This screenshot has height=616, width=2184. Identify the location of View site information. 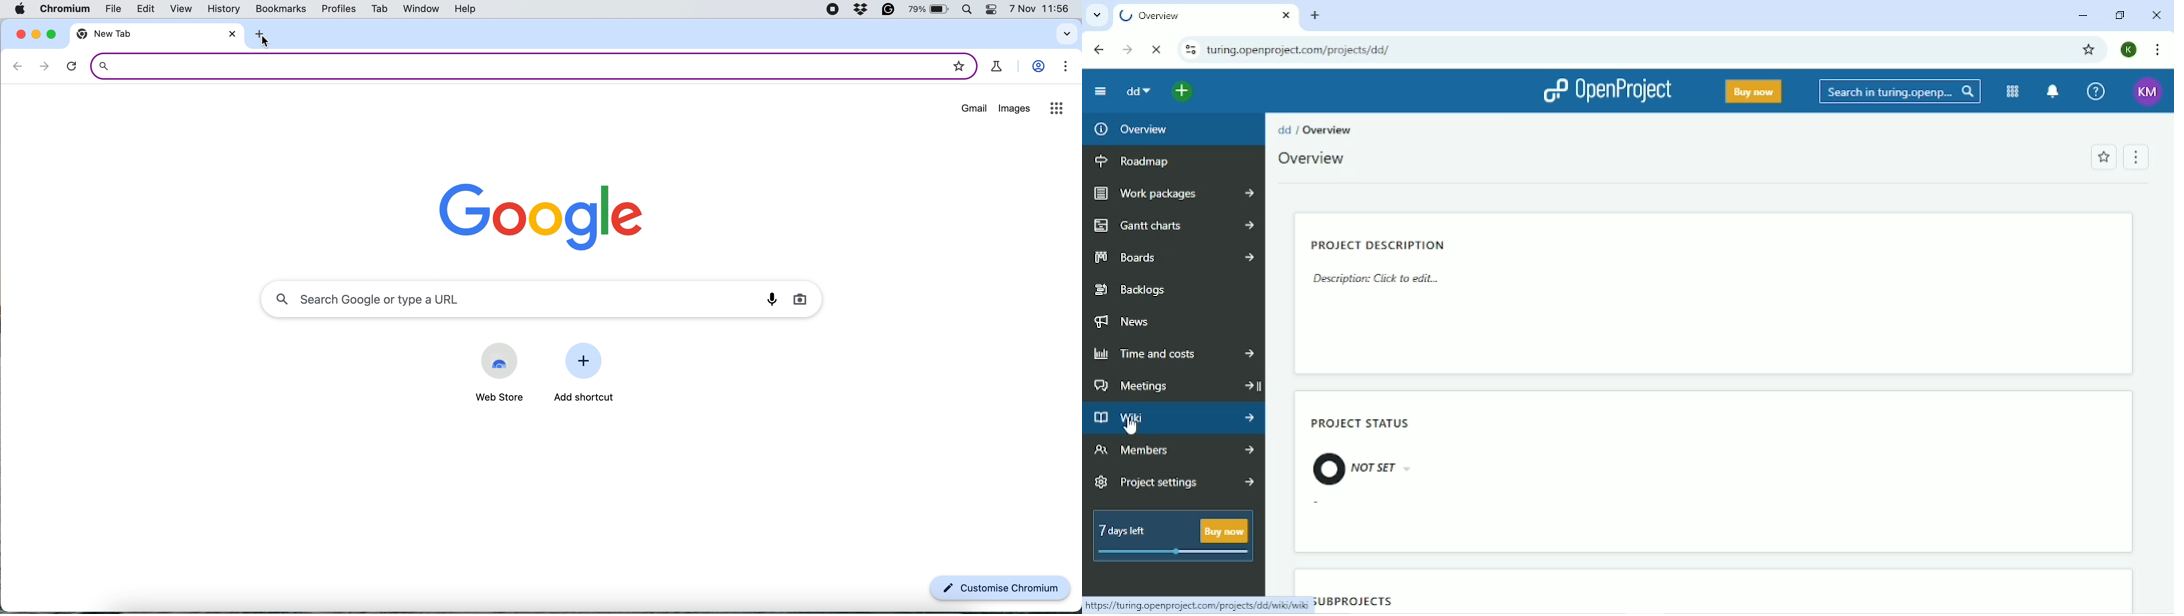
(1188, 50).